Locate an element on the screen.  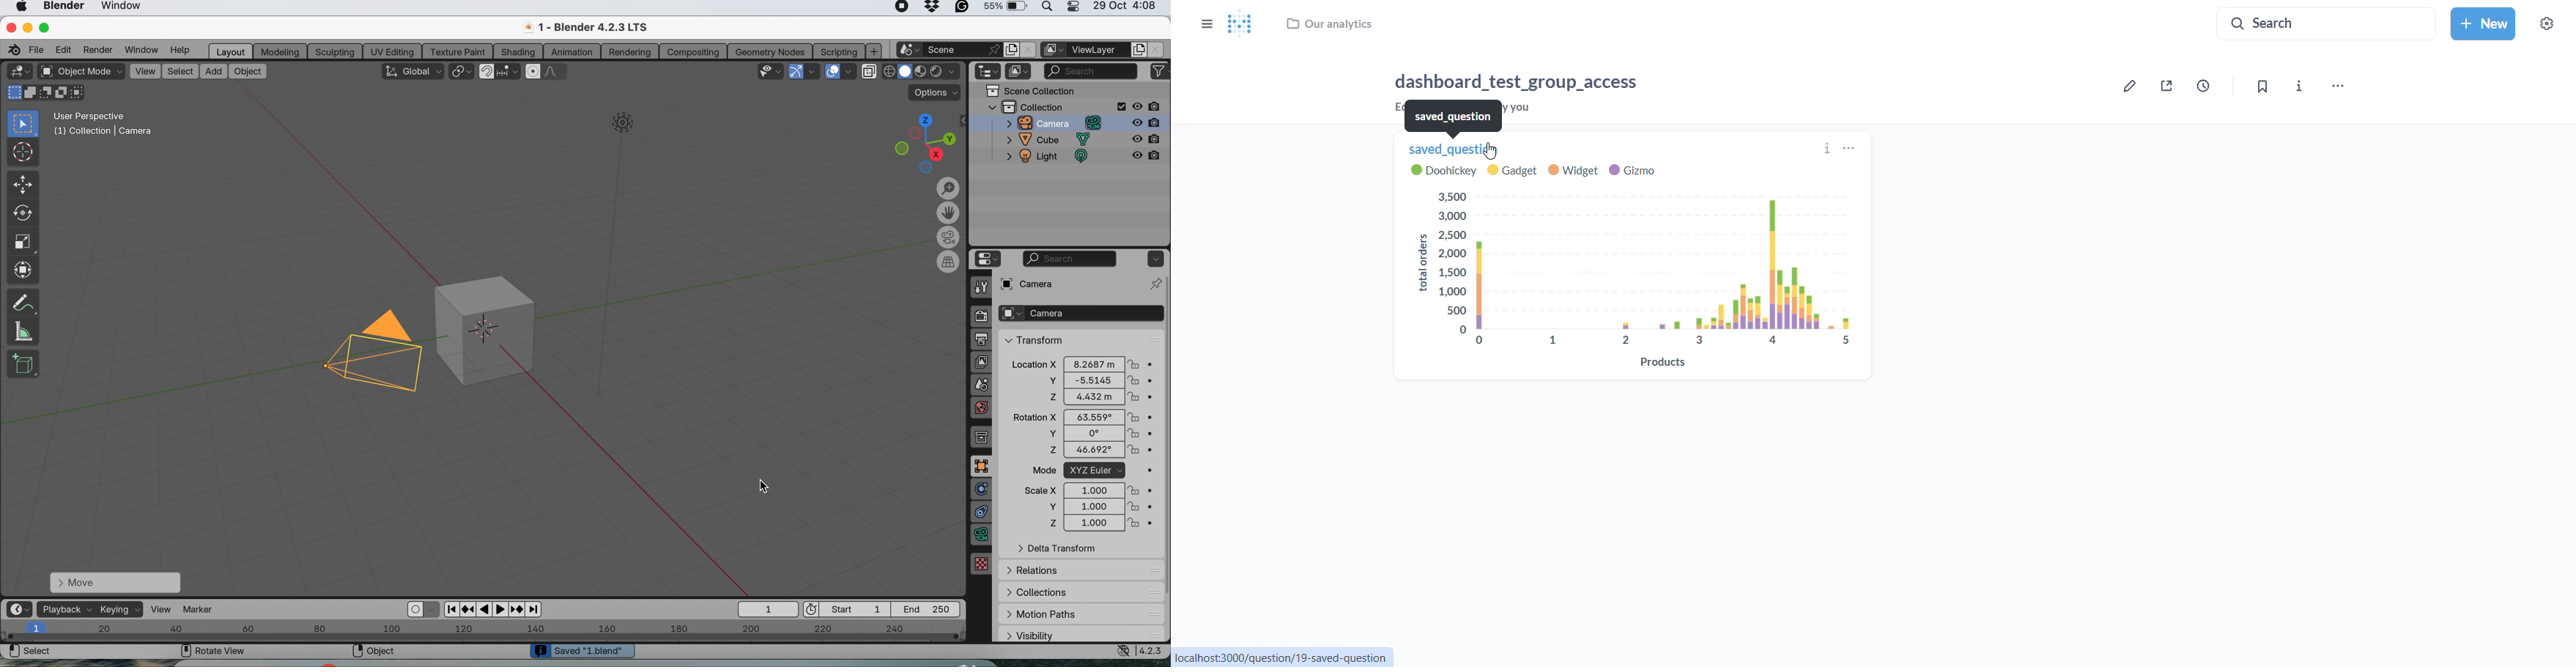
rotate is located at coordinates (22, 213).